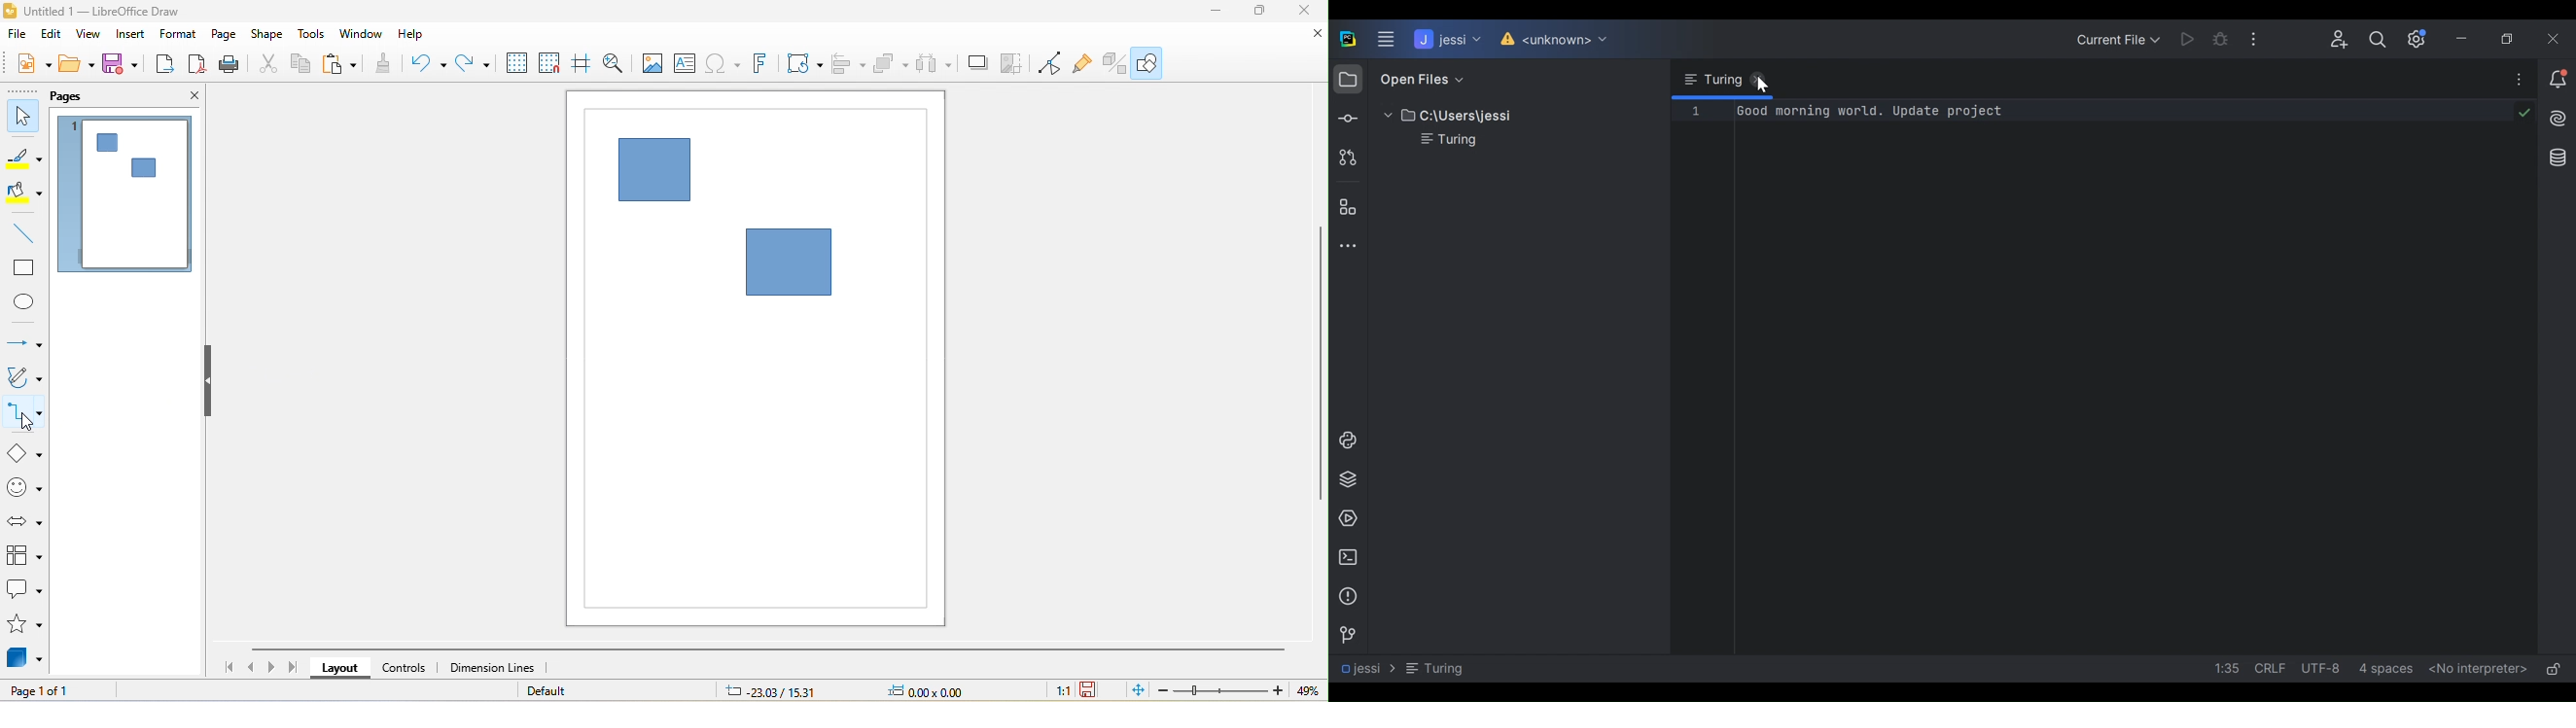 The image size is (2576, 728). What do you see at coordinates (1154, 62) in the screenshot?
I see `show draw function` at bounding box center [1154, 62].